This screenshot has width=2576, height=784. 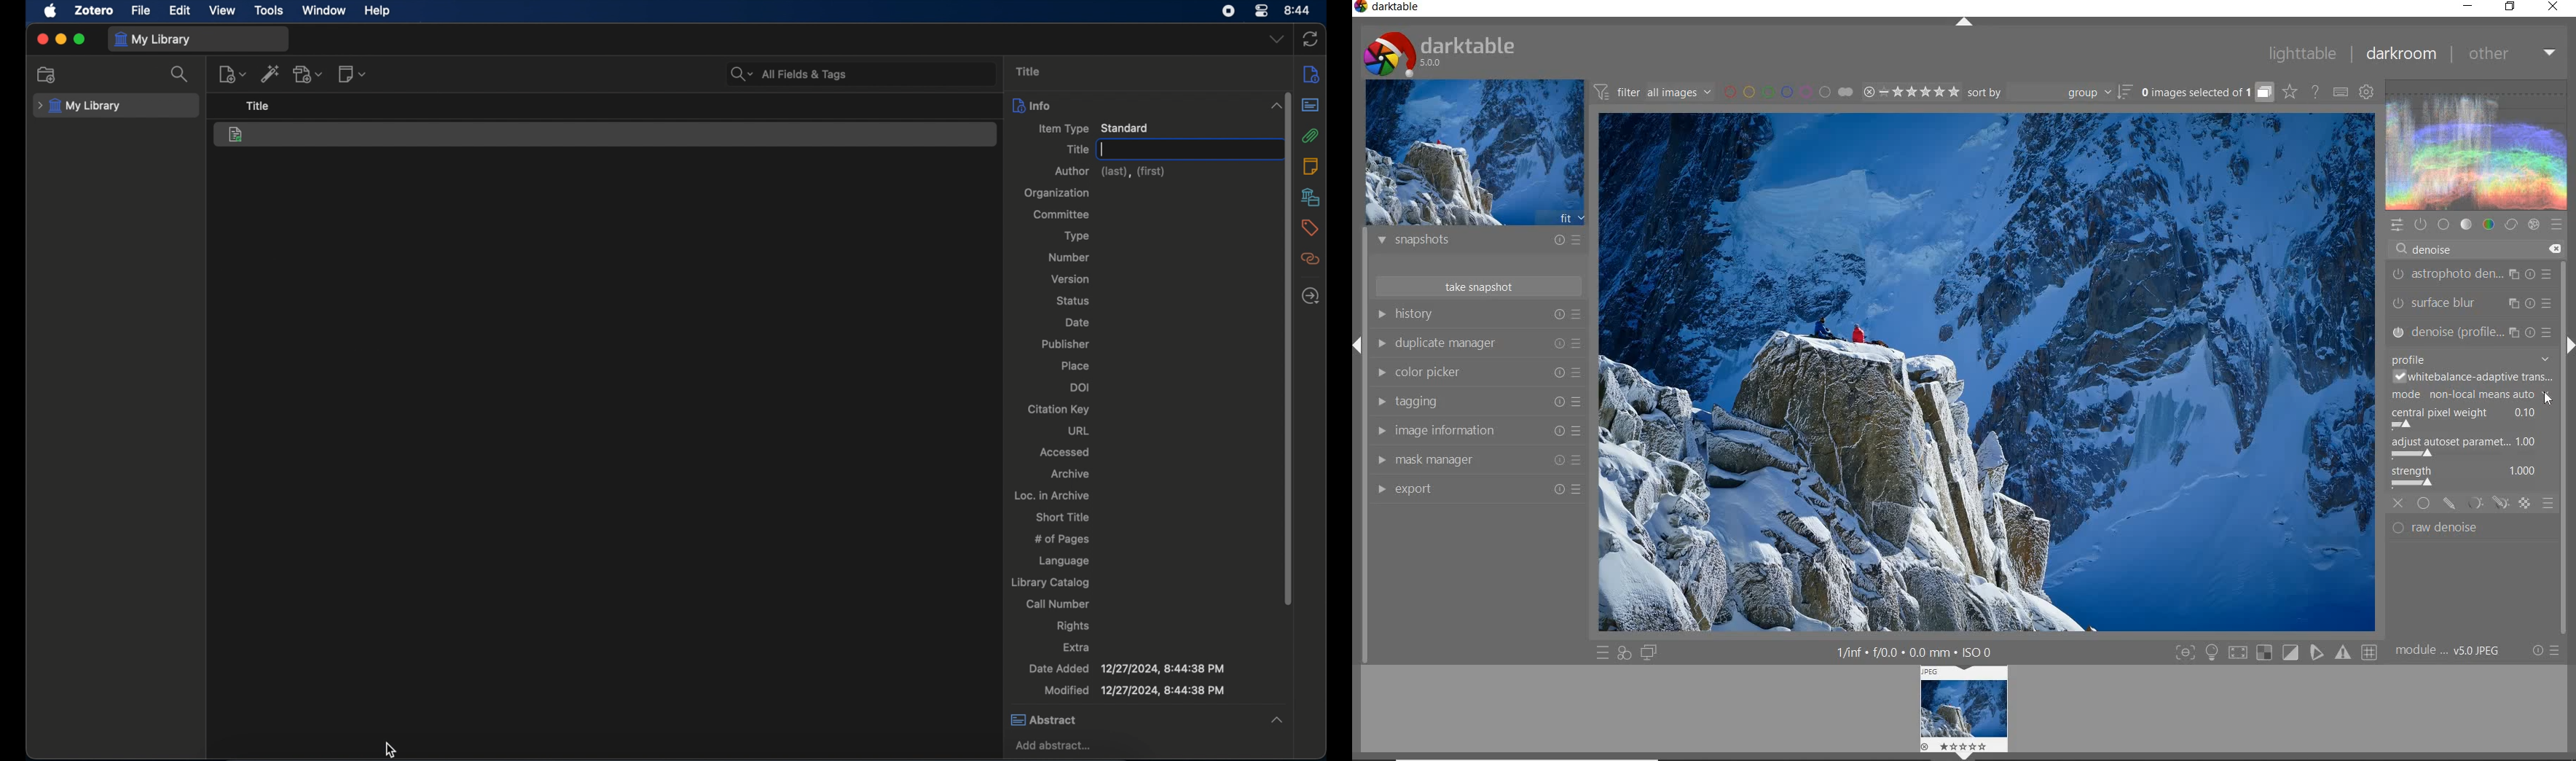 I want to click on minimize, so click(x=63, y=39).